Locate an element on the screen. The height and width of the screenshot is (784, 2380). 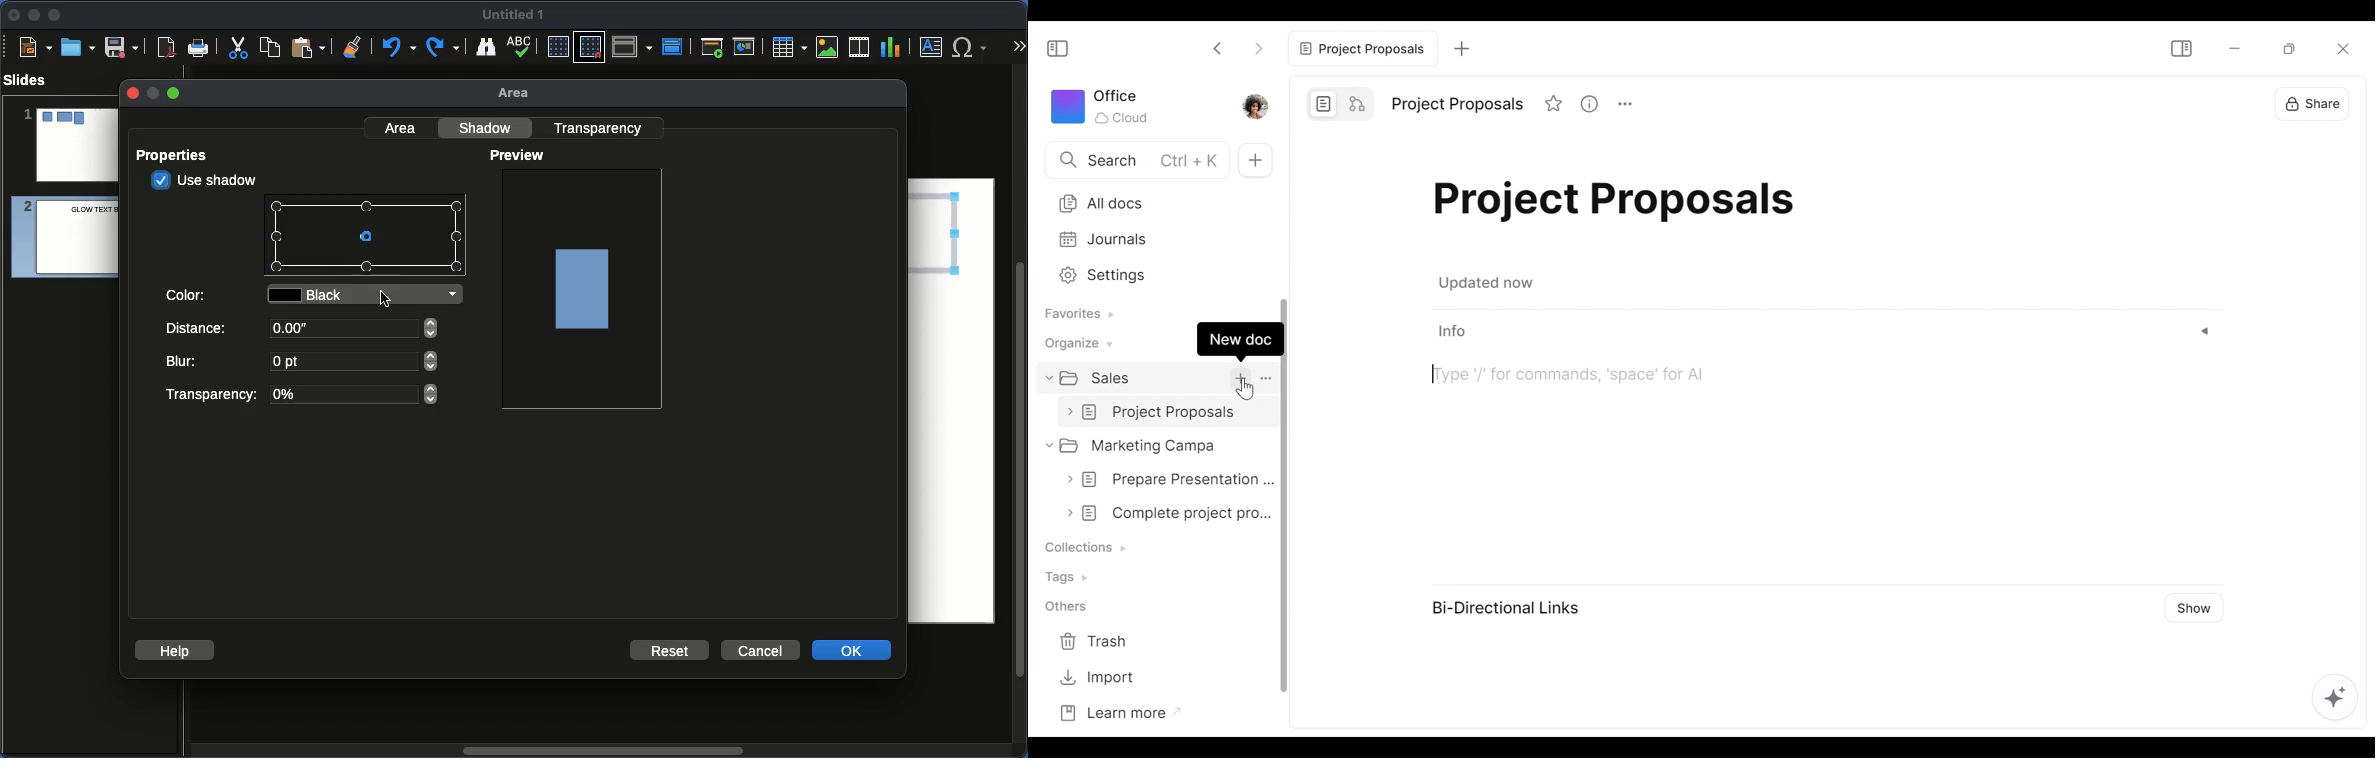
Minimize is located at coordinates (33, 14).